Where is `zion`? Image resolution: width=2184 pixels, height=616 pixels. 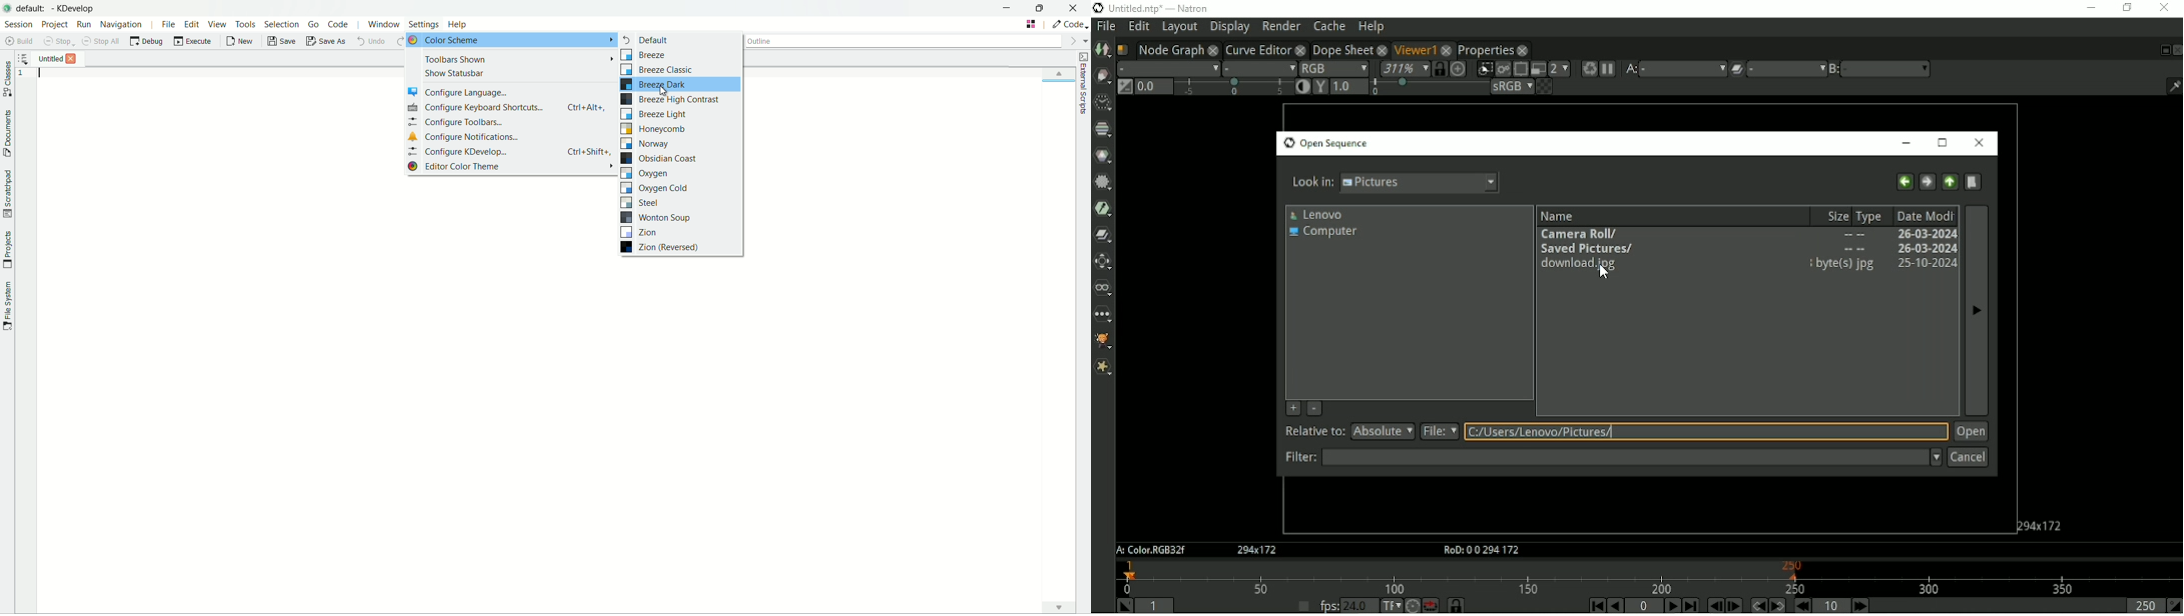
zion is located at coordinates (640, 231).